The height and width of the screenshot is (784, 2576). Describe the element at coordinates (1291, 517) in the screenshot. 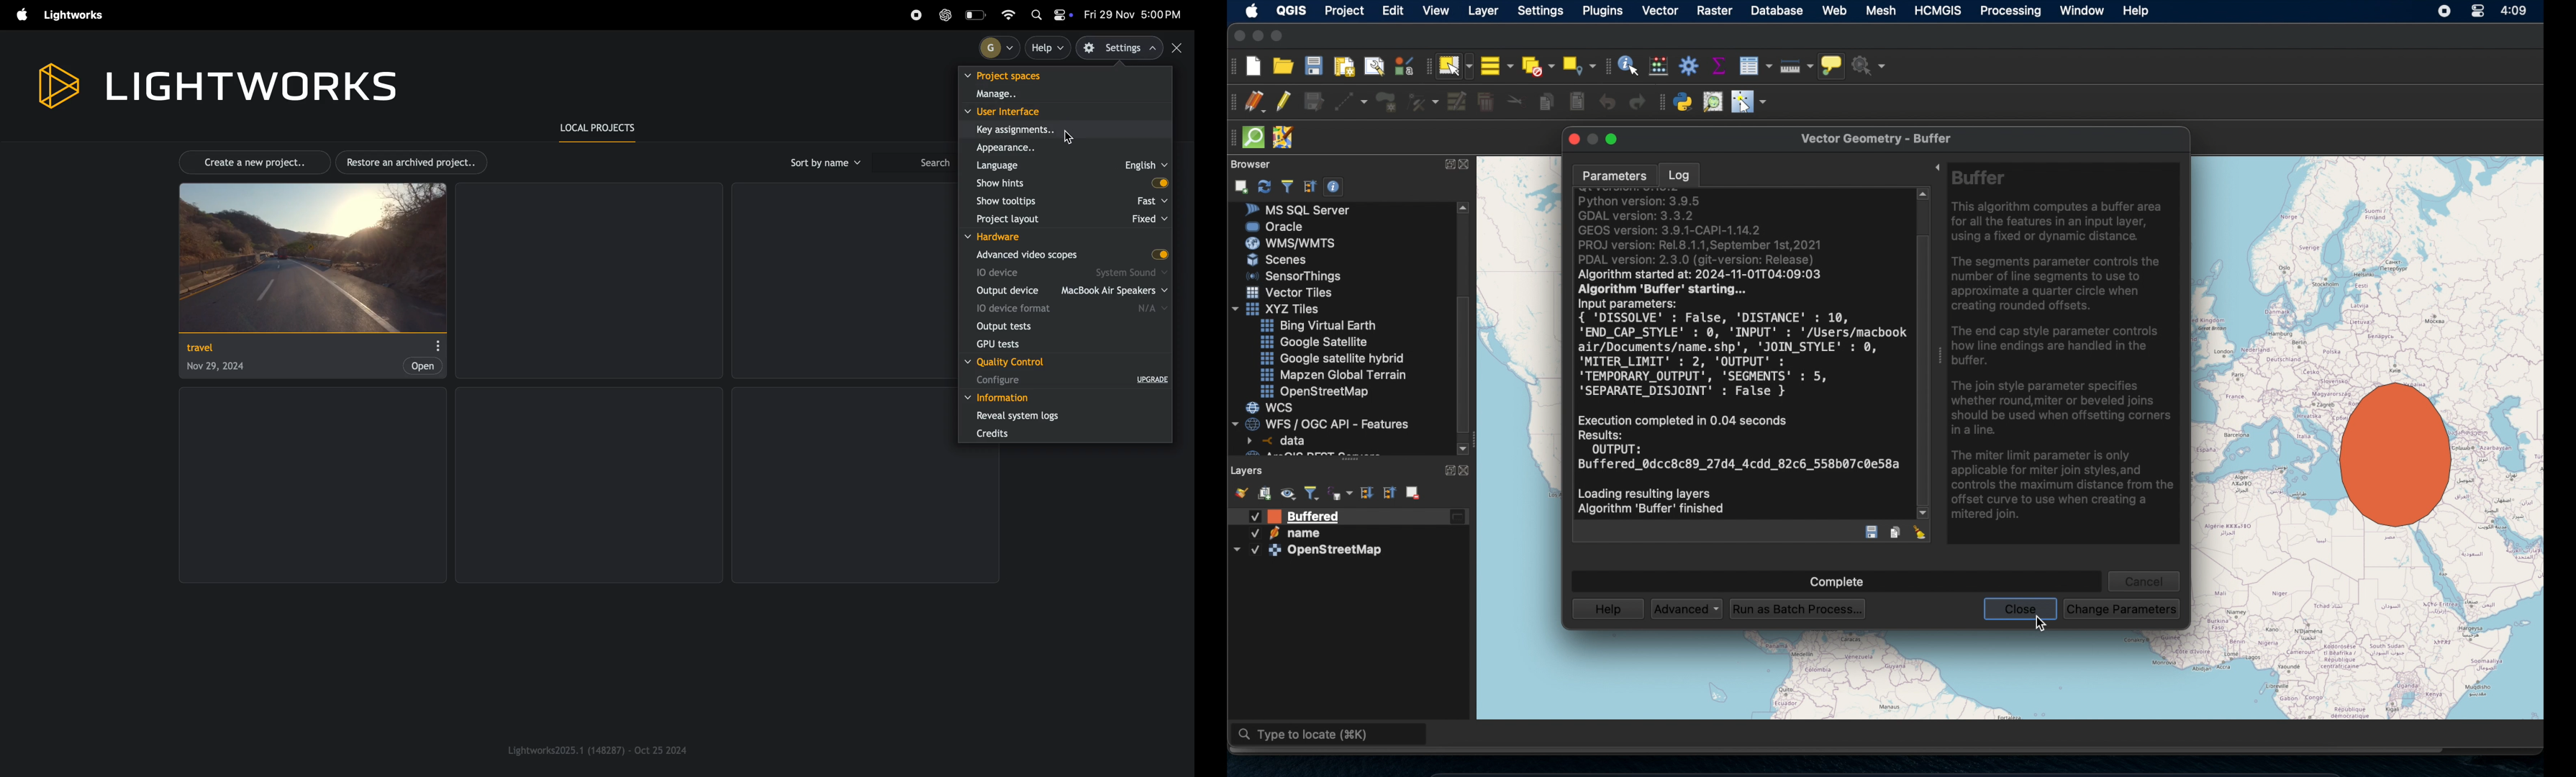

I see `name layer` at that location.